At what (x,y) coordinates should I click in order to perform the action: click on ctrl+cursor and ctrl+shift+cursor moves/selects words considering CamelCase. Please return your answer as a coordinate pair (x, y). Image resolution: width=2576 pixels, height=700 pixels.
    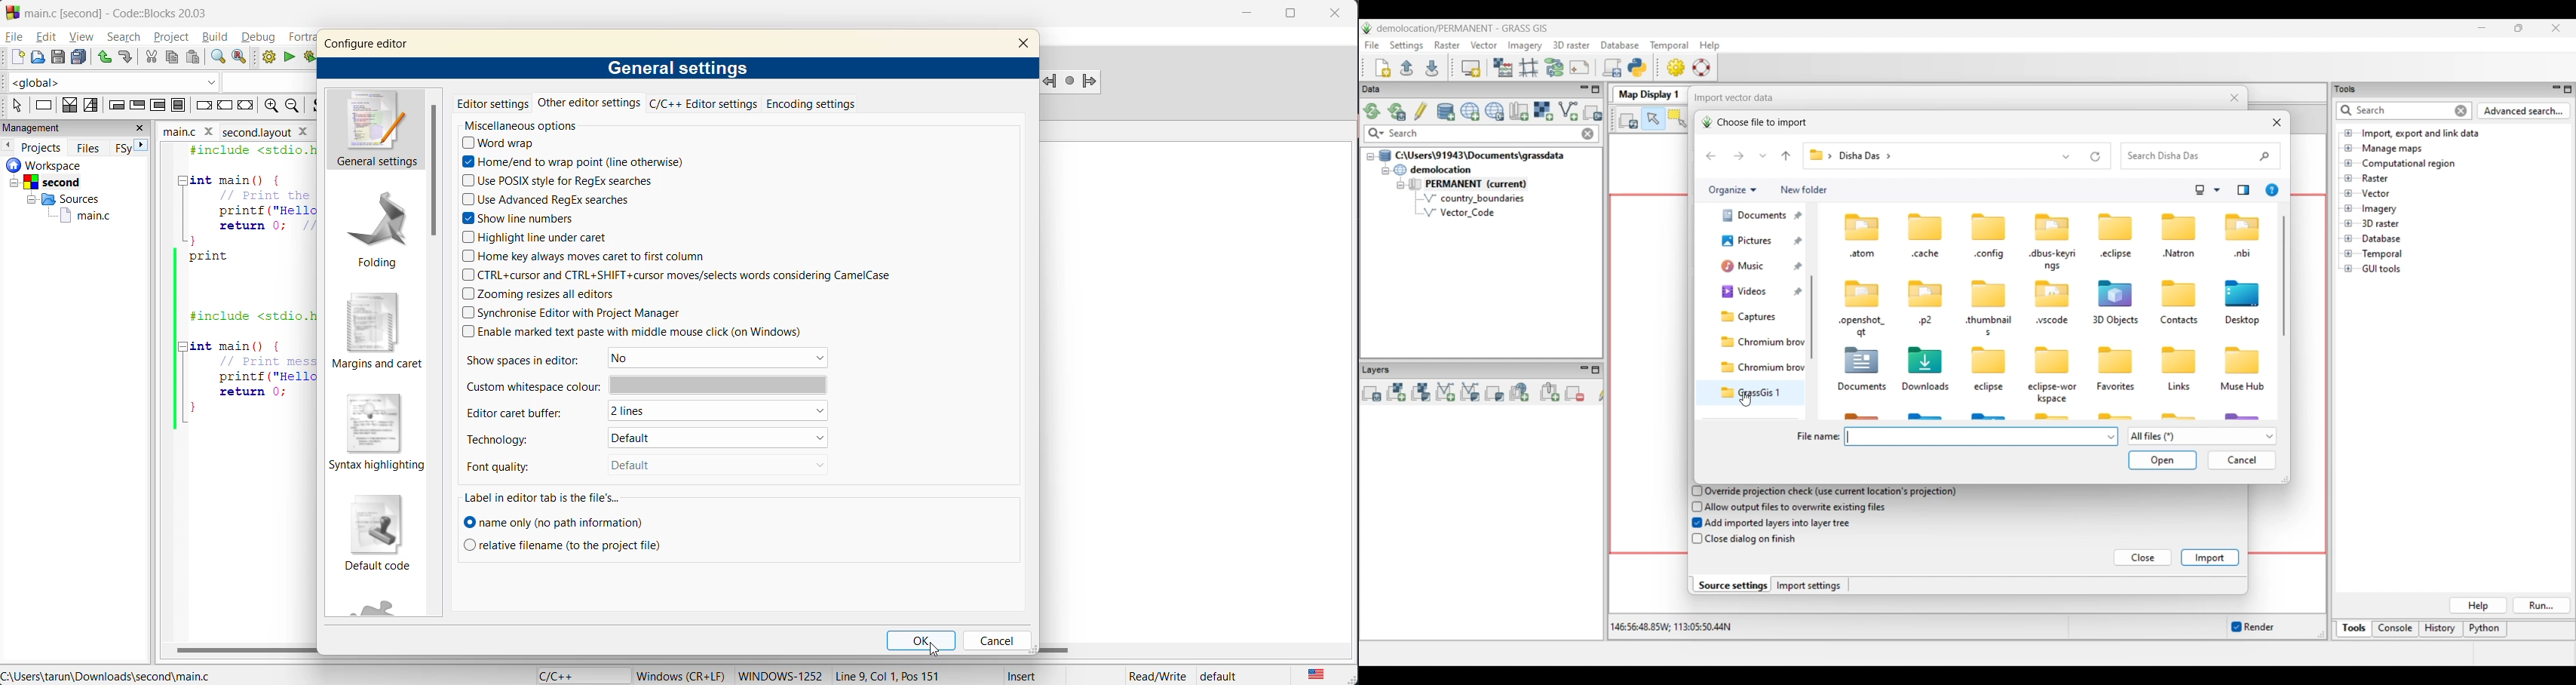
    Looking at the image, I should click on (692, 276).